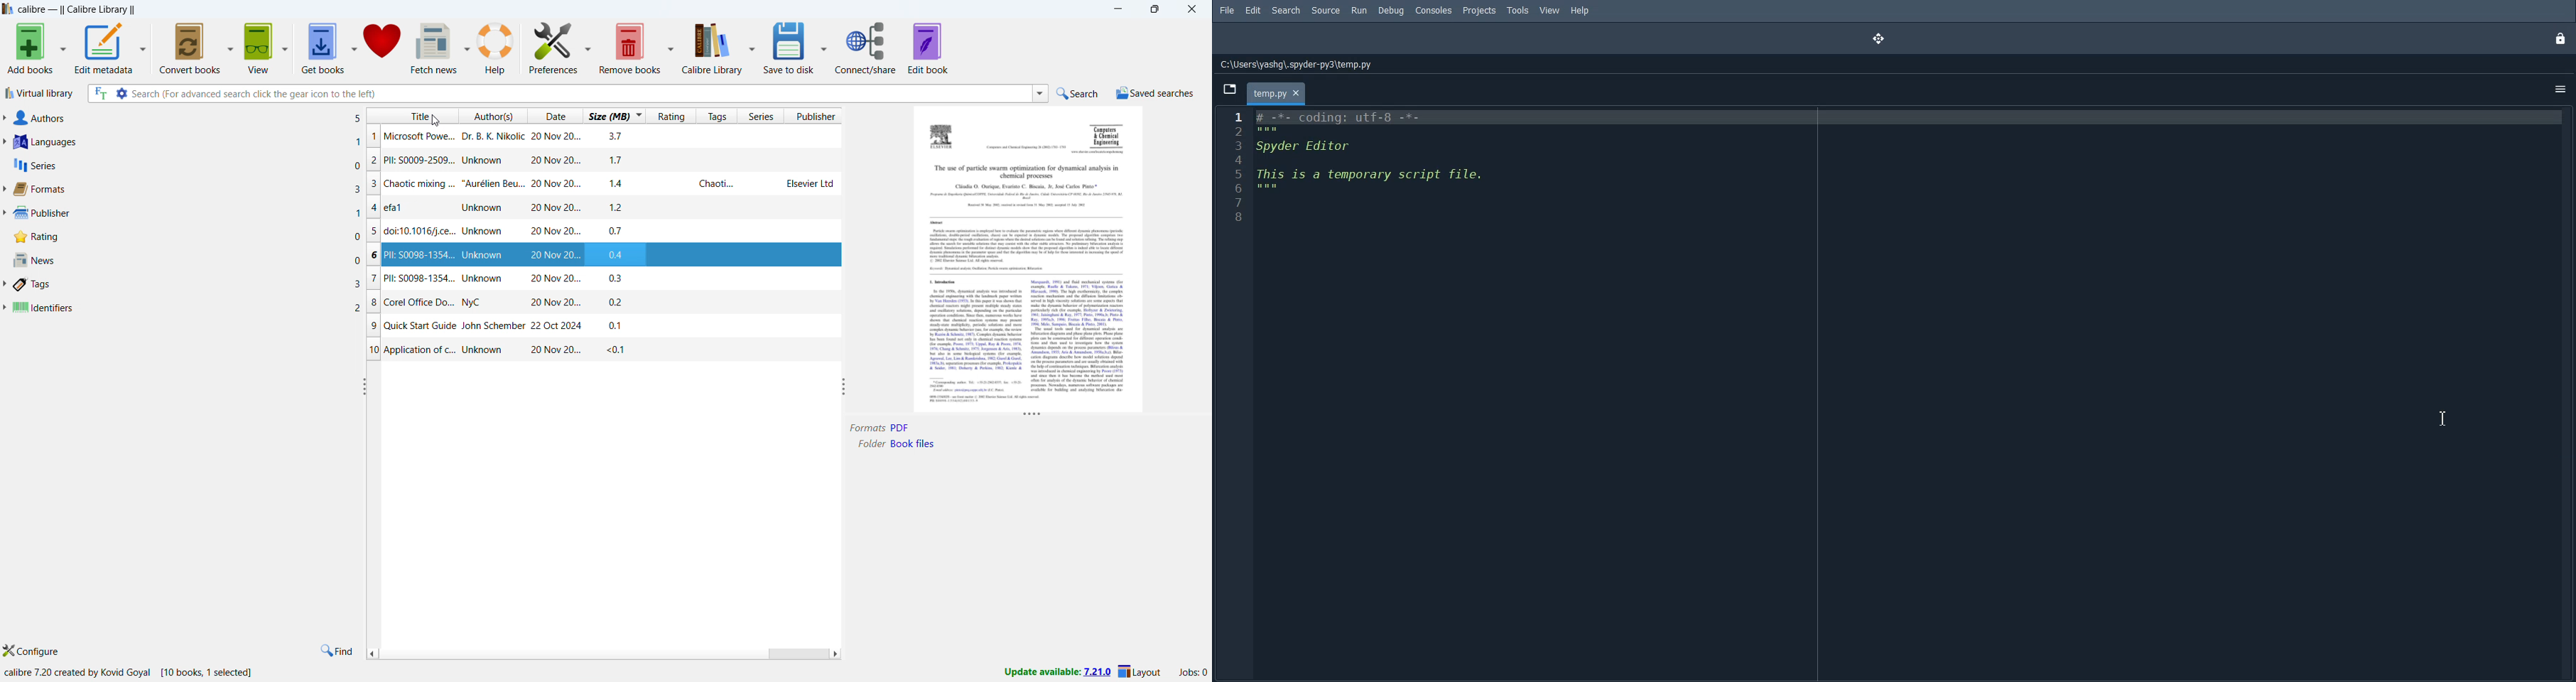  Describe the element at coordinates (187, 213) in the screenshot. I see `publishrer` at that location.